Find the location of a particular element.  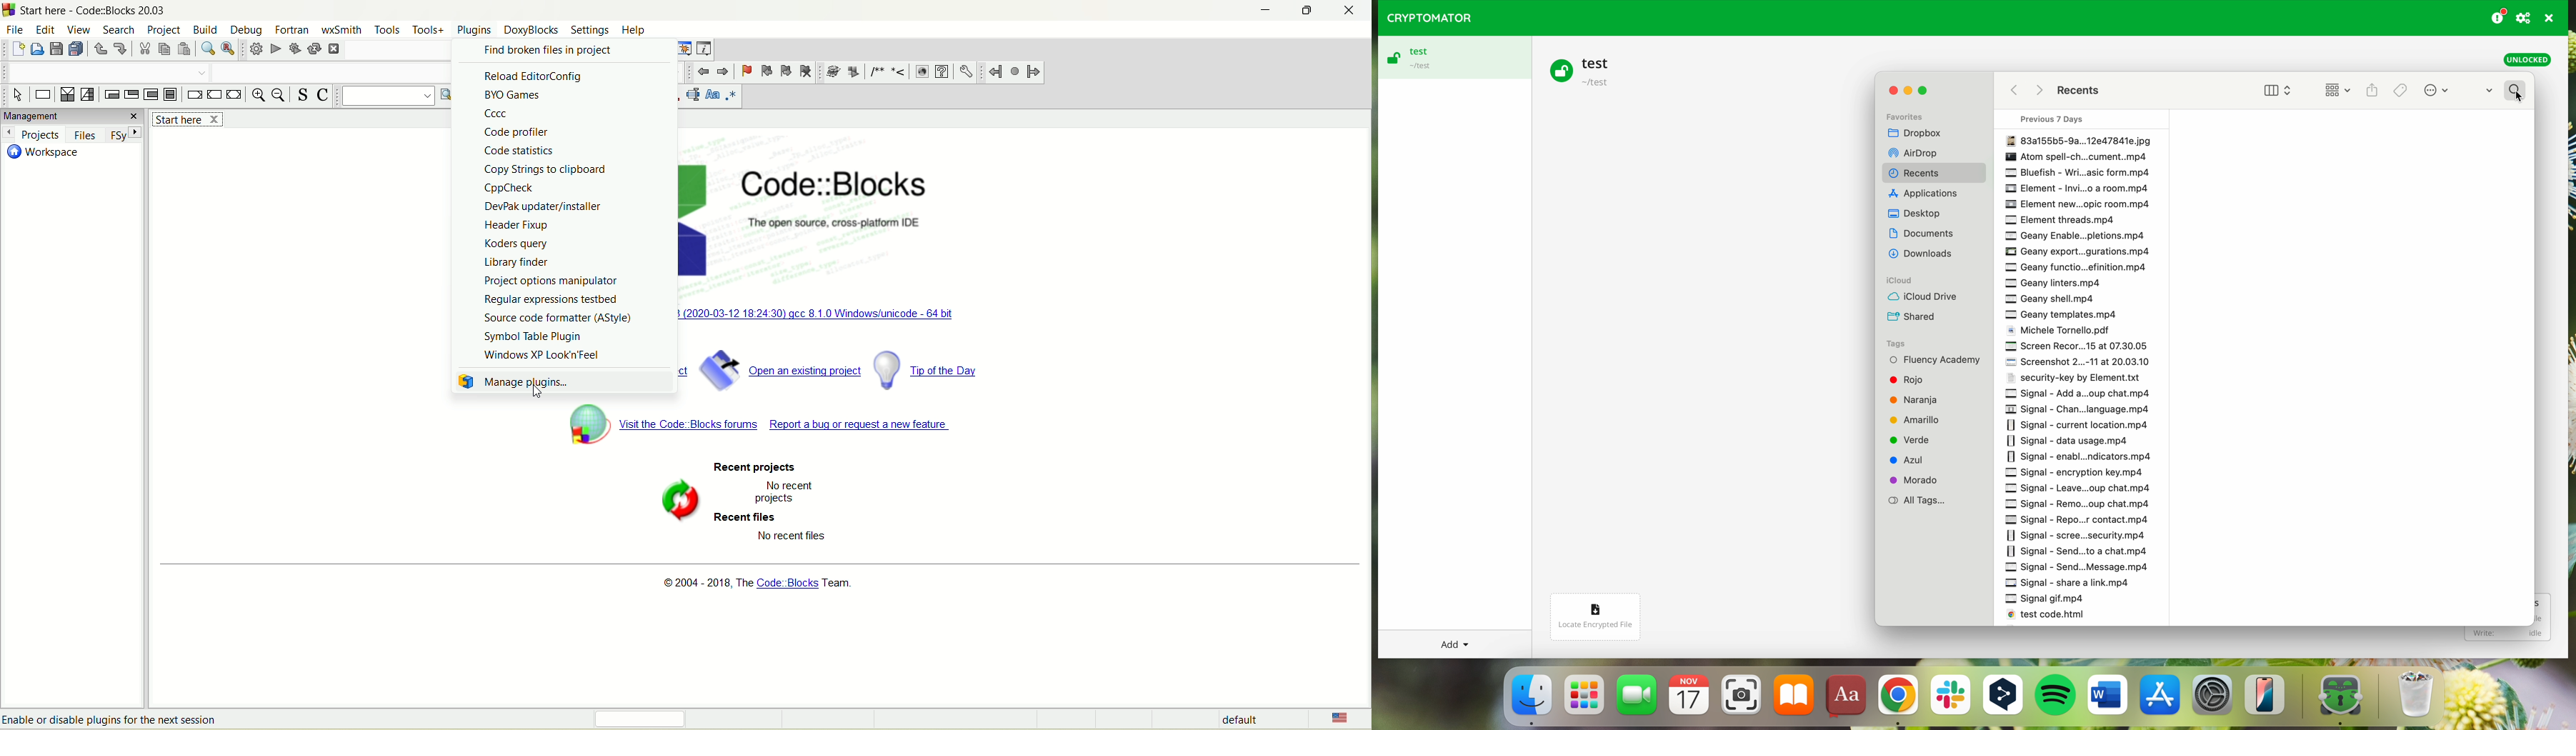

Geany shell is located at coordinates (2056, 299).